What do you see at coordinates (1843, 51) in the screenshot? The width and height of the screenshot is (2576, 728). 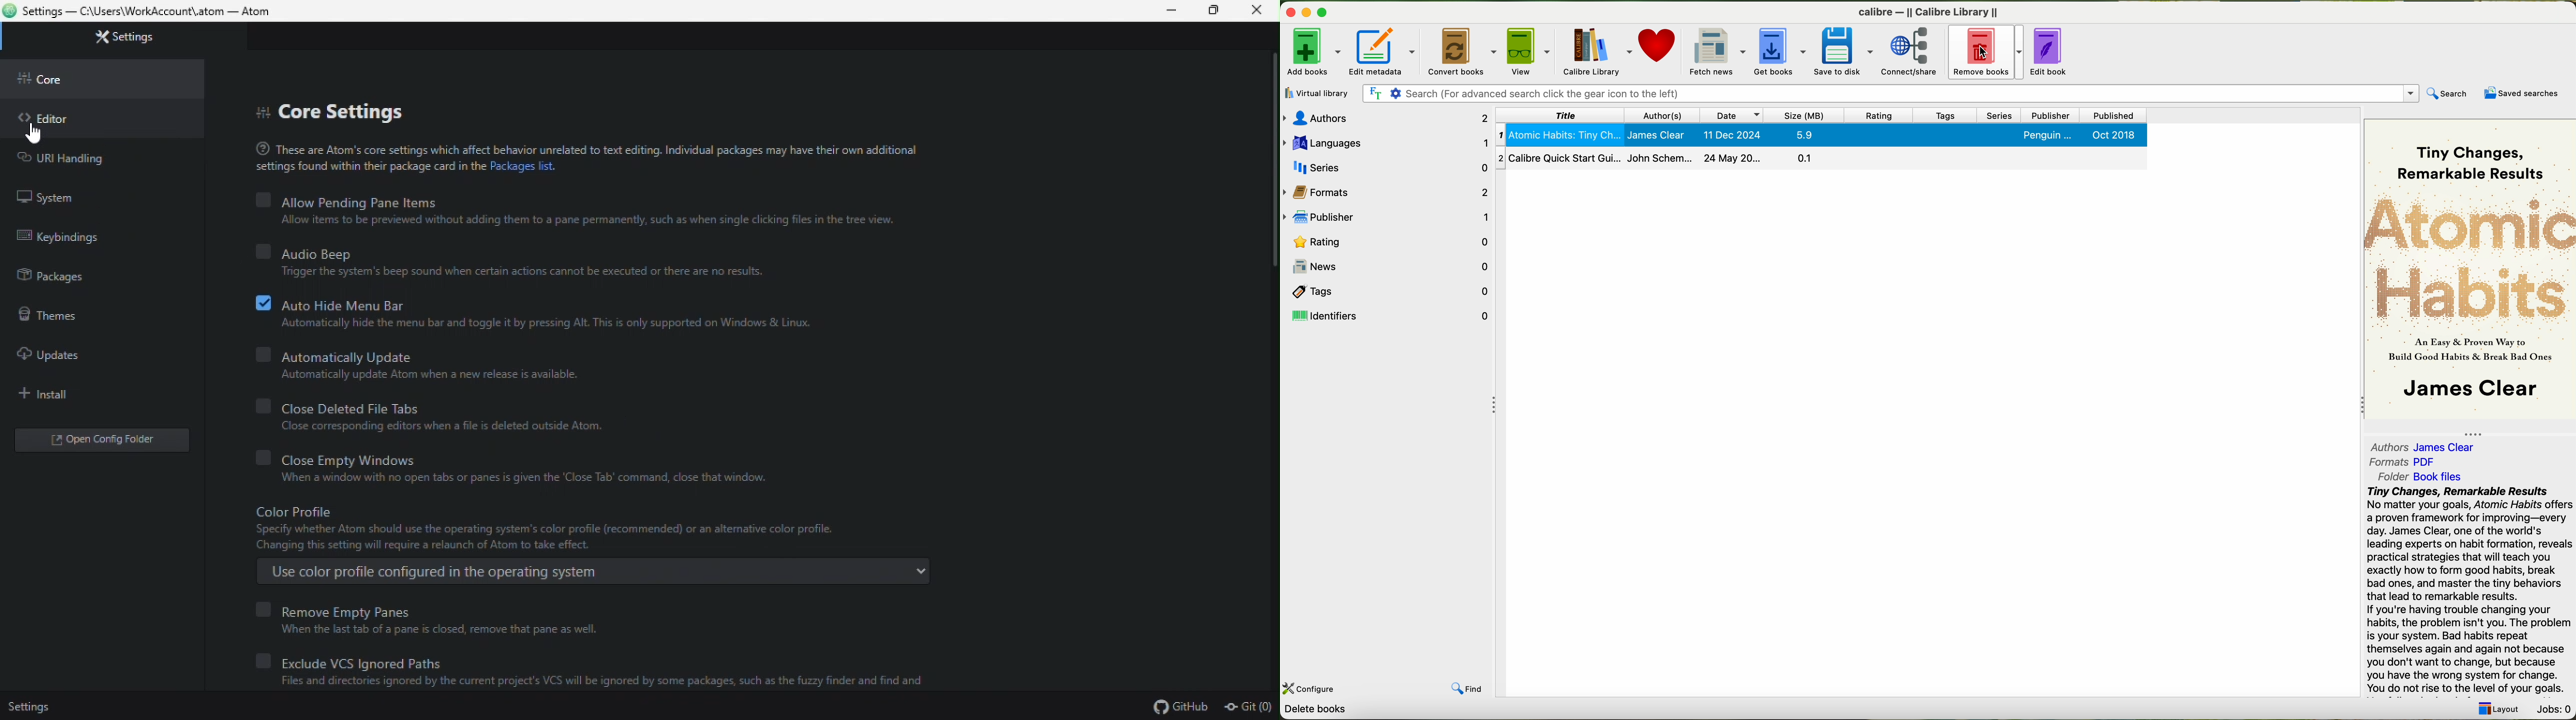 I see `save to disk` at bounding box center [1843, 51].